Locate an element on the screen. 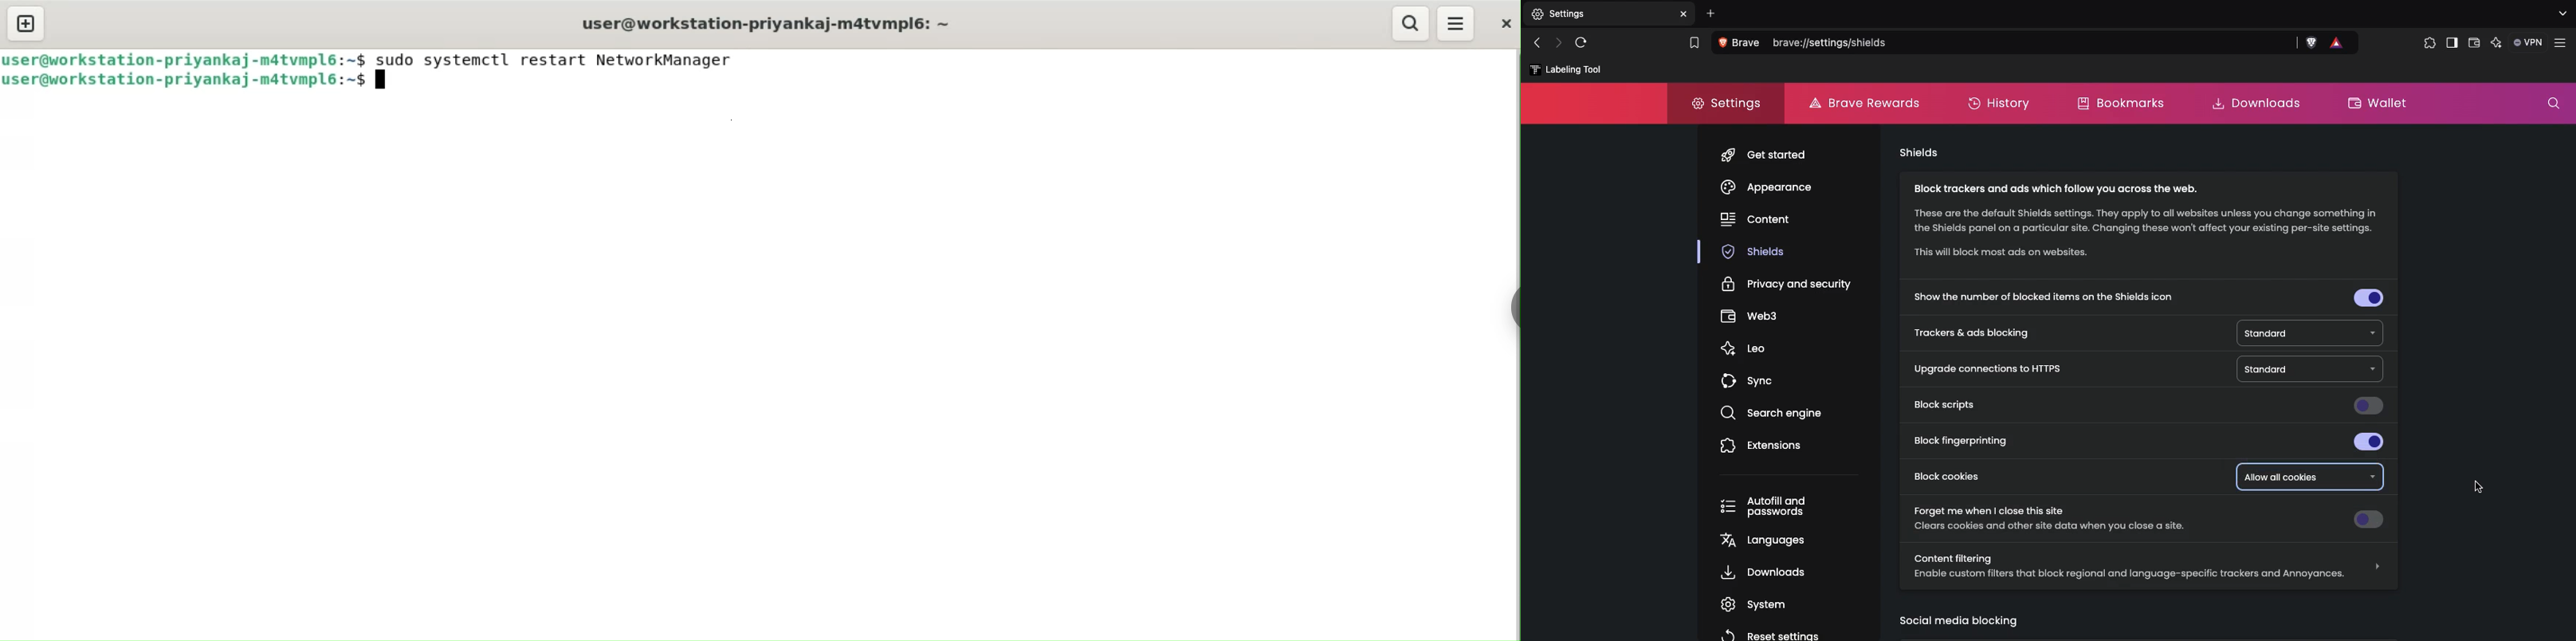 This screenshot has width=2576, height=644. get started is located at coordinates (1773, 154).